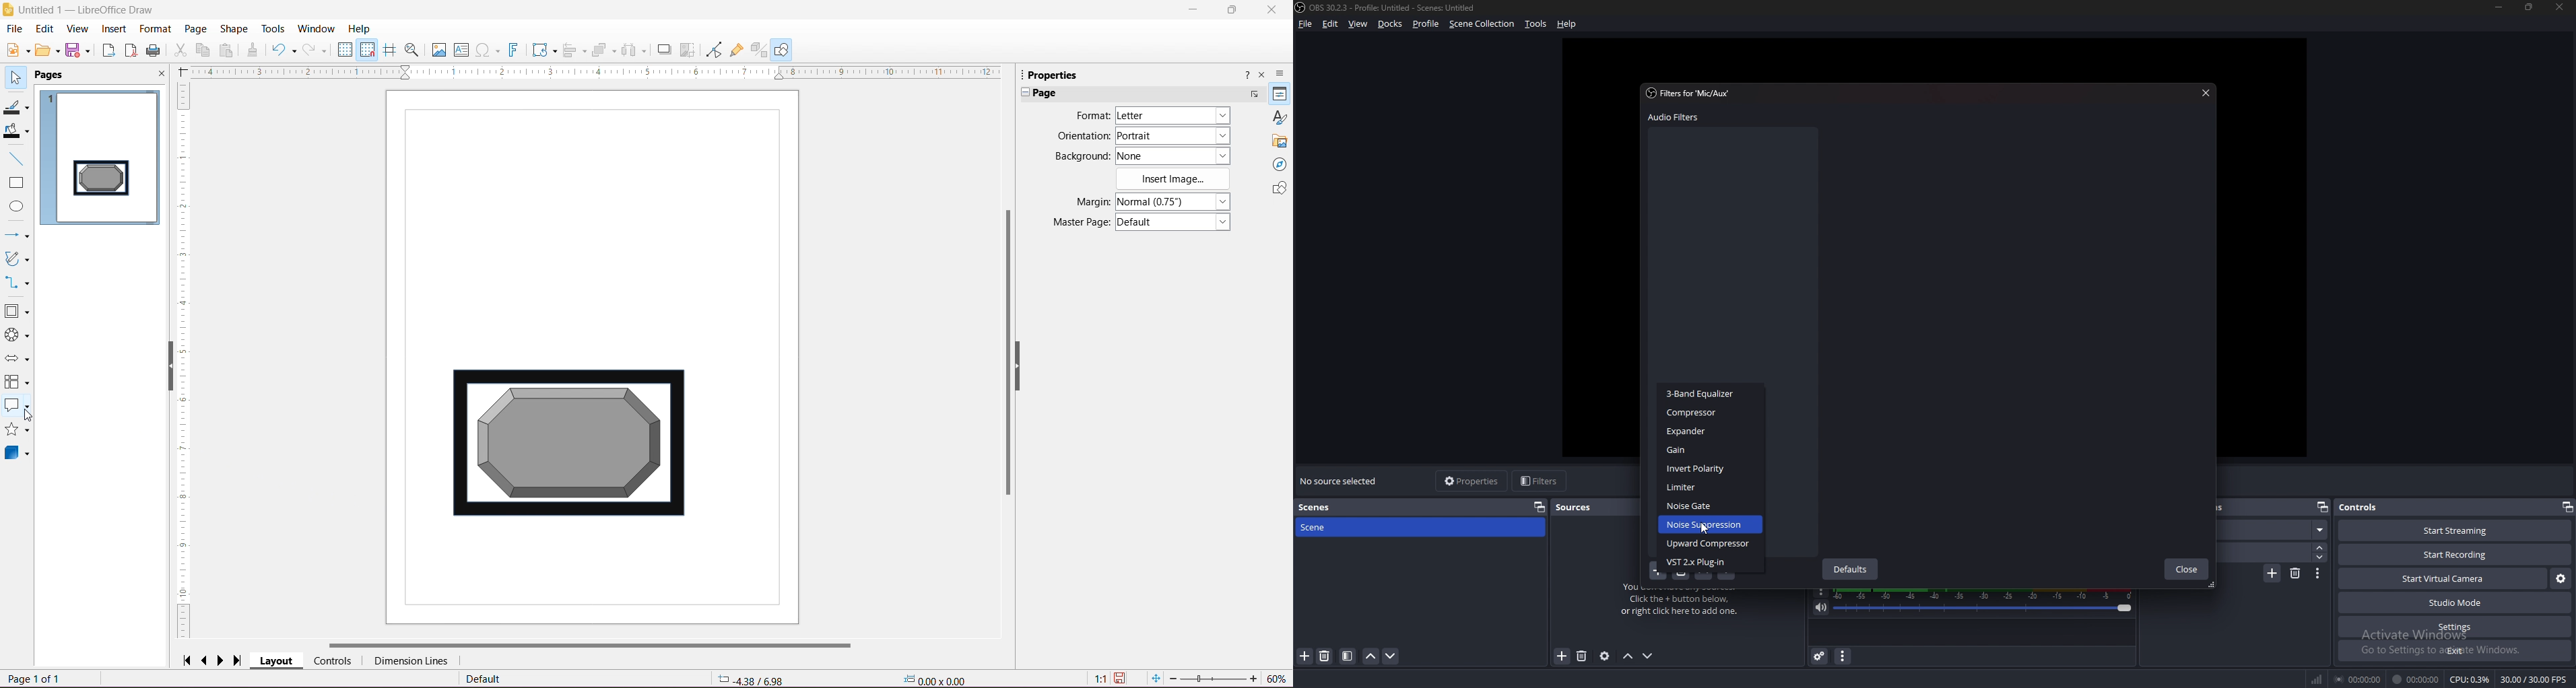  I want to click on decrease duration, so click(2321, 558).